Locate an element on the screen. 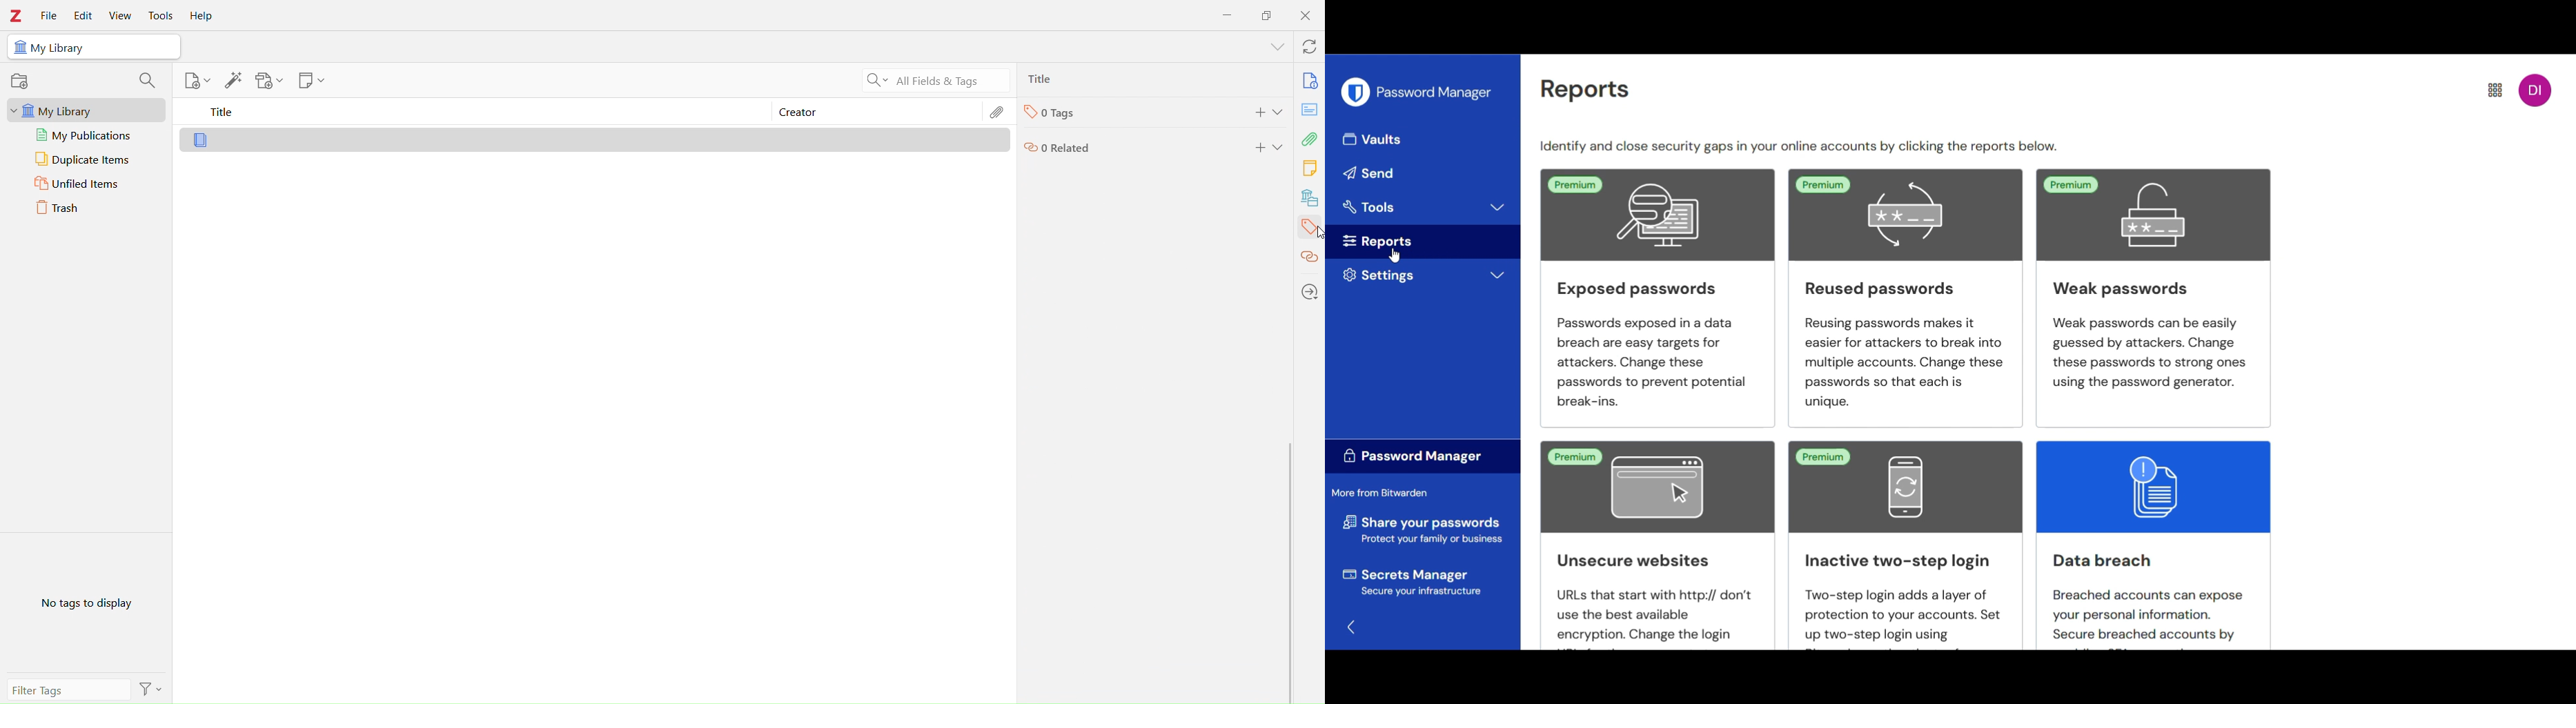 The height and width of the screenshot is (728, 2576). Ttlie is located at coordinates (1043, 79).